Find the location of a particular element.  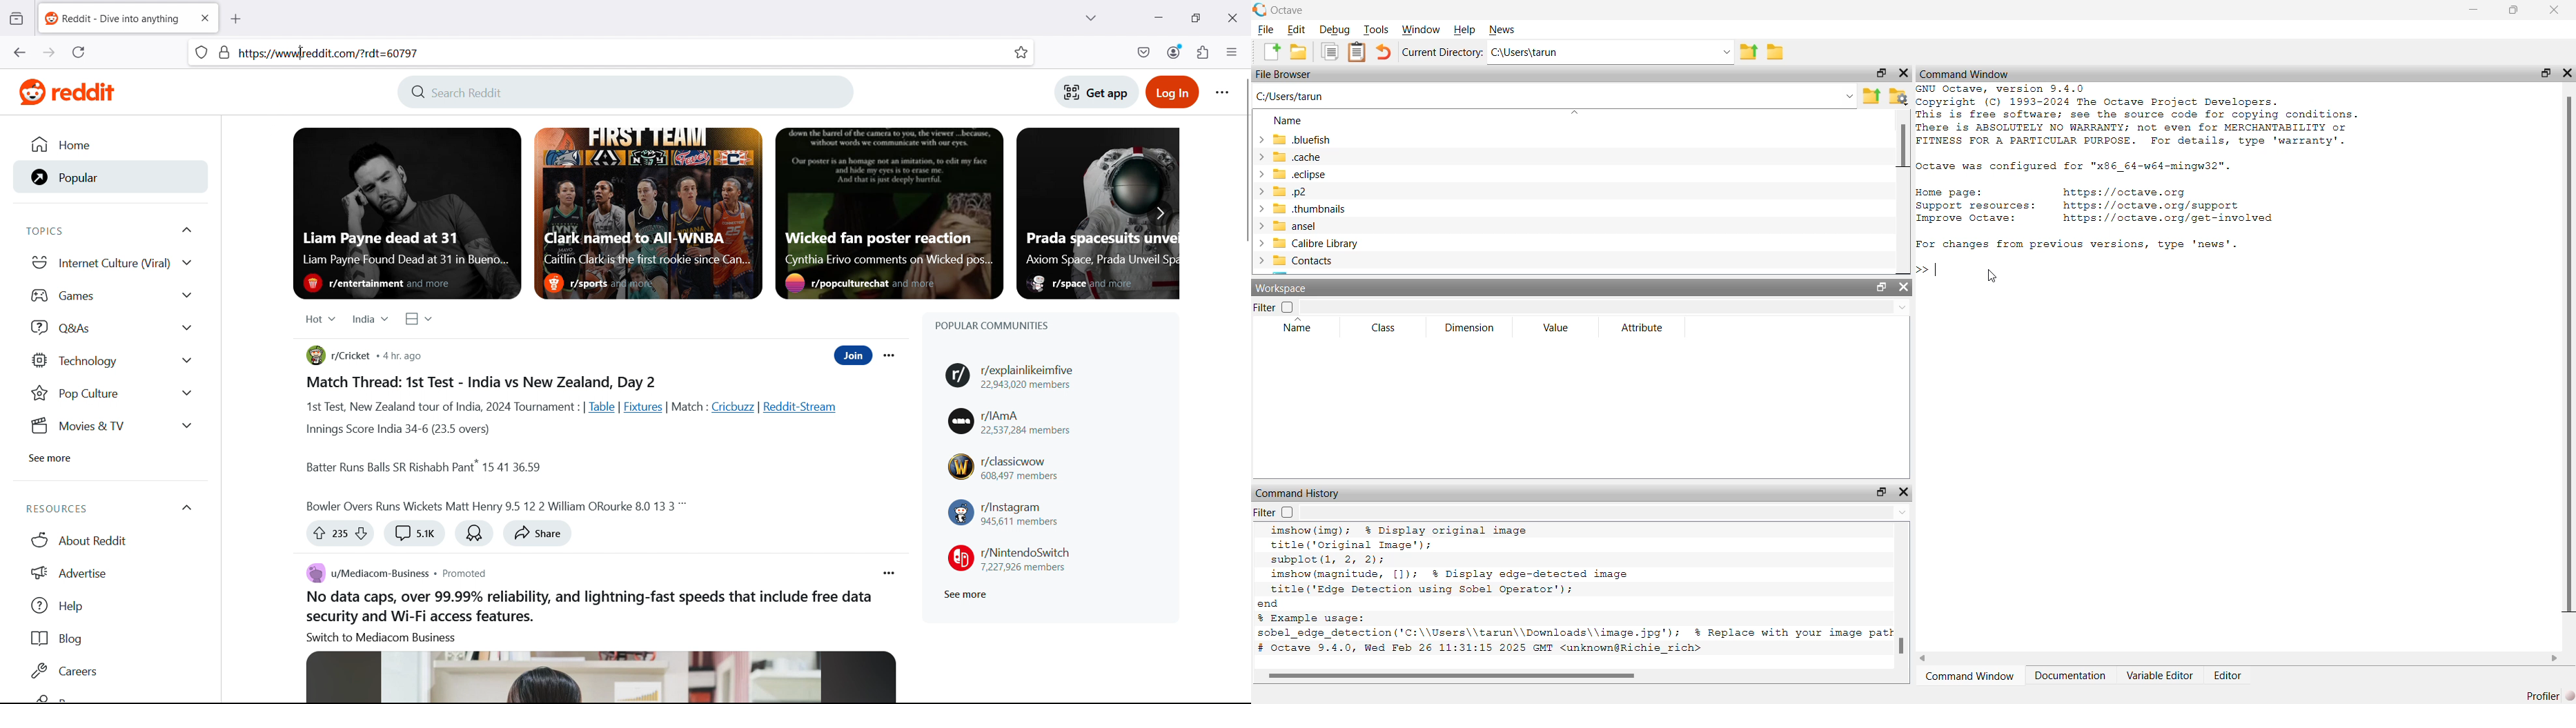

open application menu is located at coordinates (1231, 51).